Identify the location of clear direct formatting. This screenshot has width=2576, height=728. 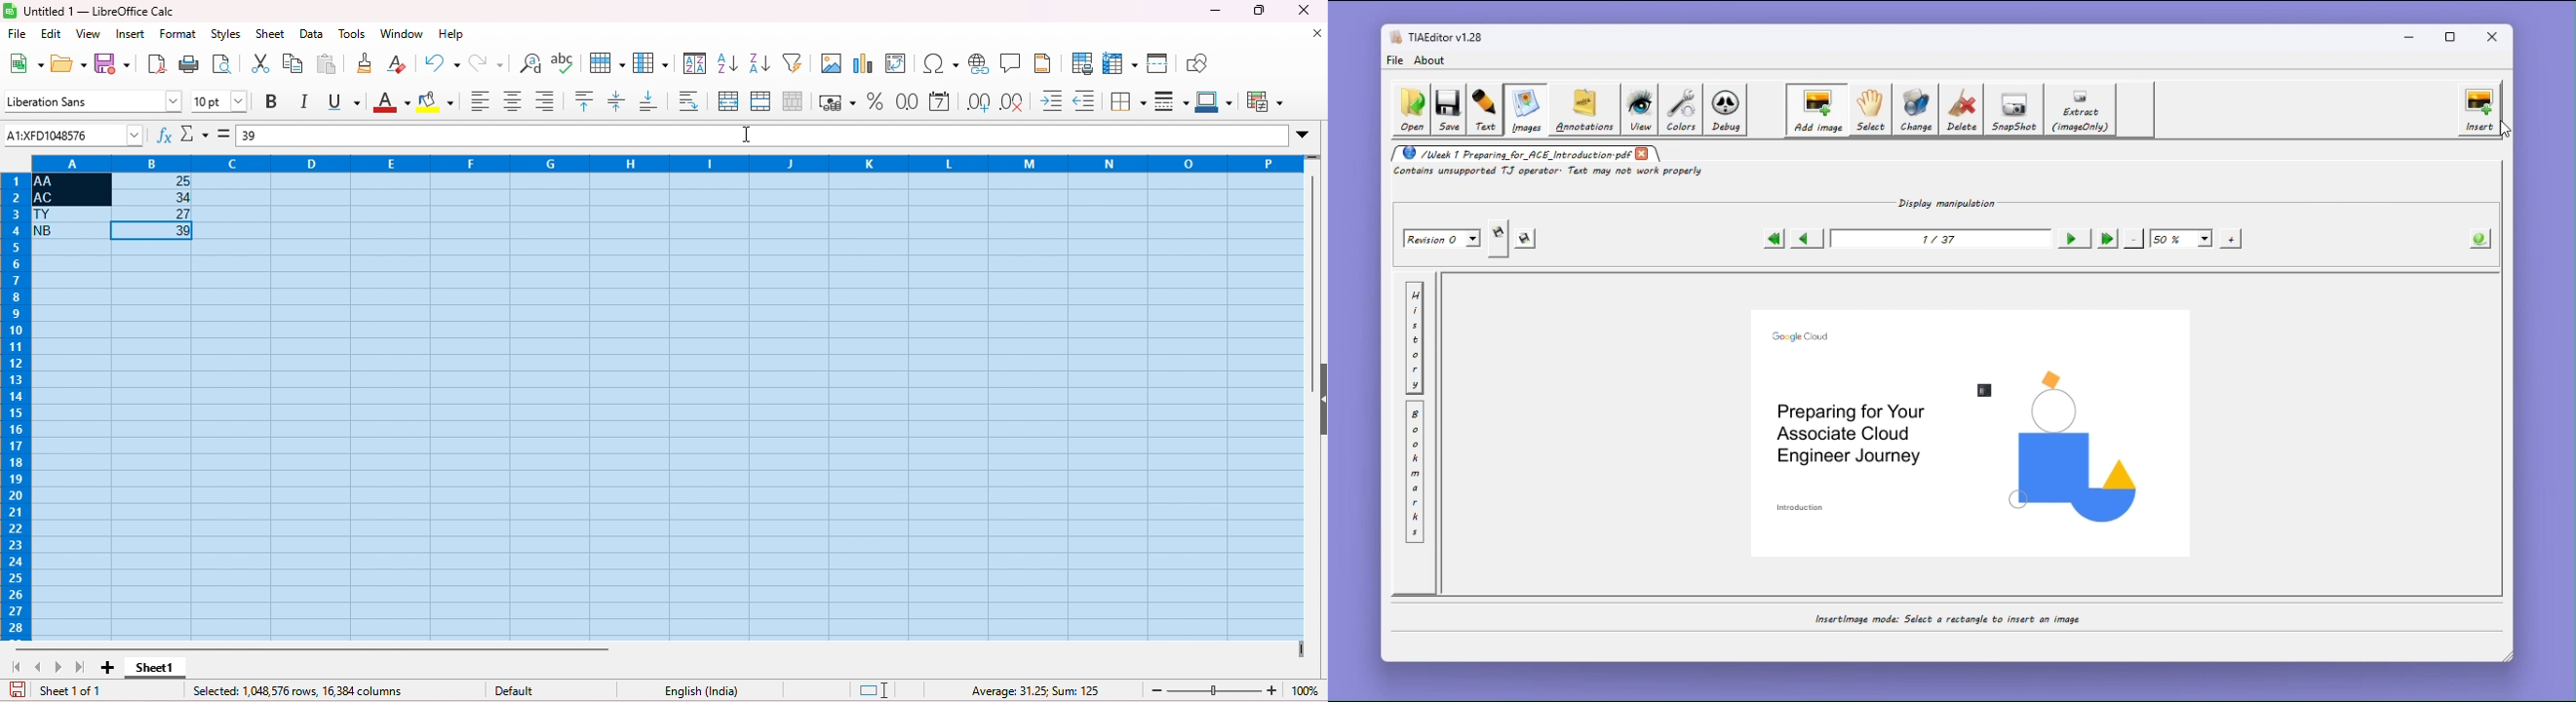
(397, 62).